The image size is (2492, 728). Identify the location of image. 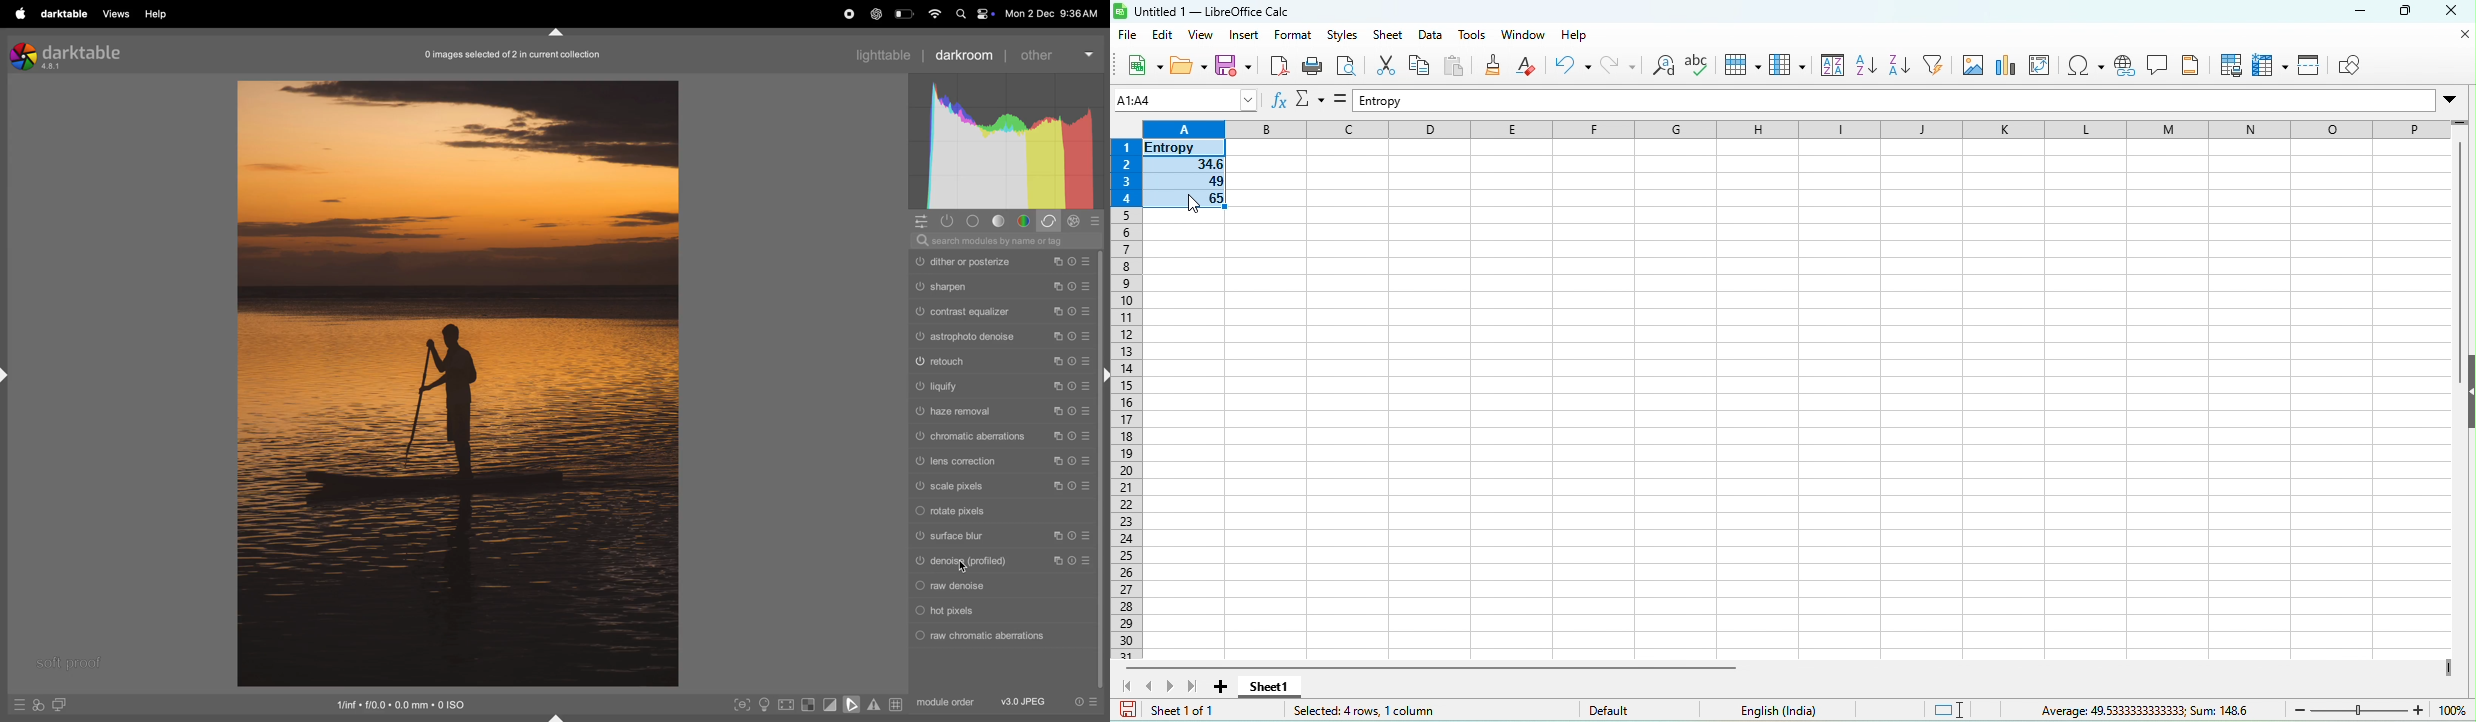
(458, 382).